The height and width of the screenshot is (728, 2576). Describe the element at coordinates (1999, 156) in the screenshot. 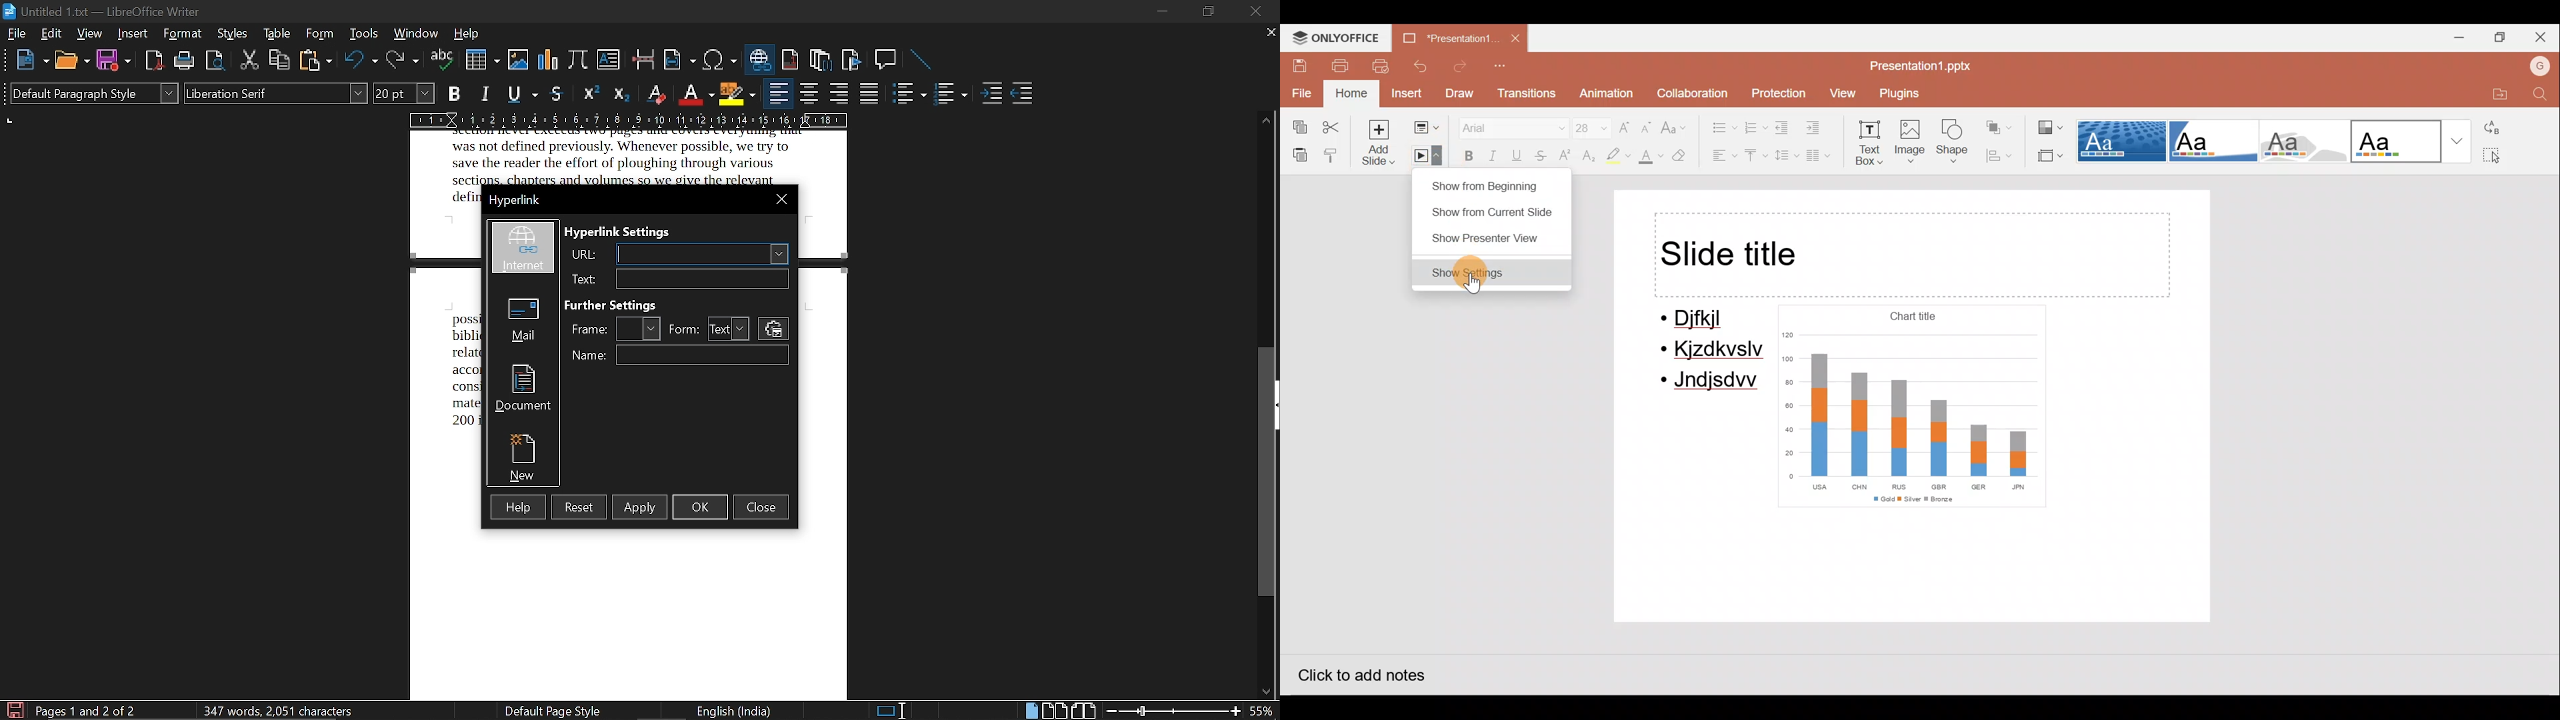

I see `Align shape` at that location.